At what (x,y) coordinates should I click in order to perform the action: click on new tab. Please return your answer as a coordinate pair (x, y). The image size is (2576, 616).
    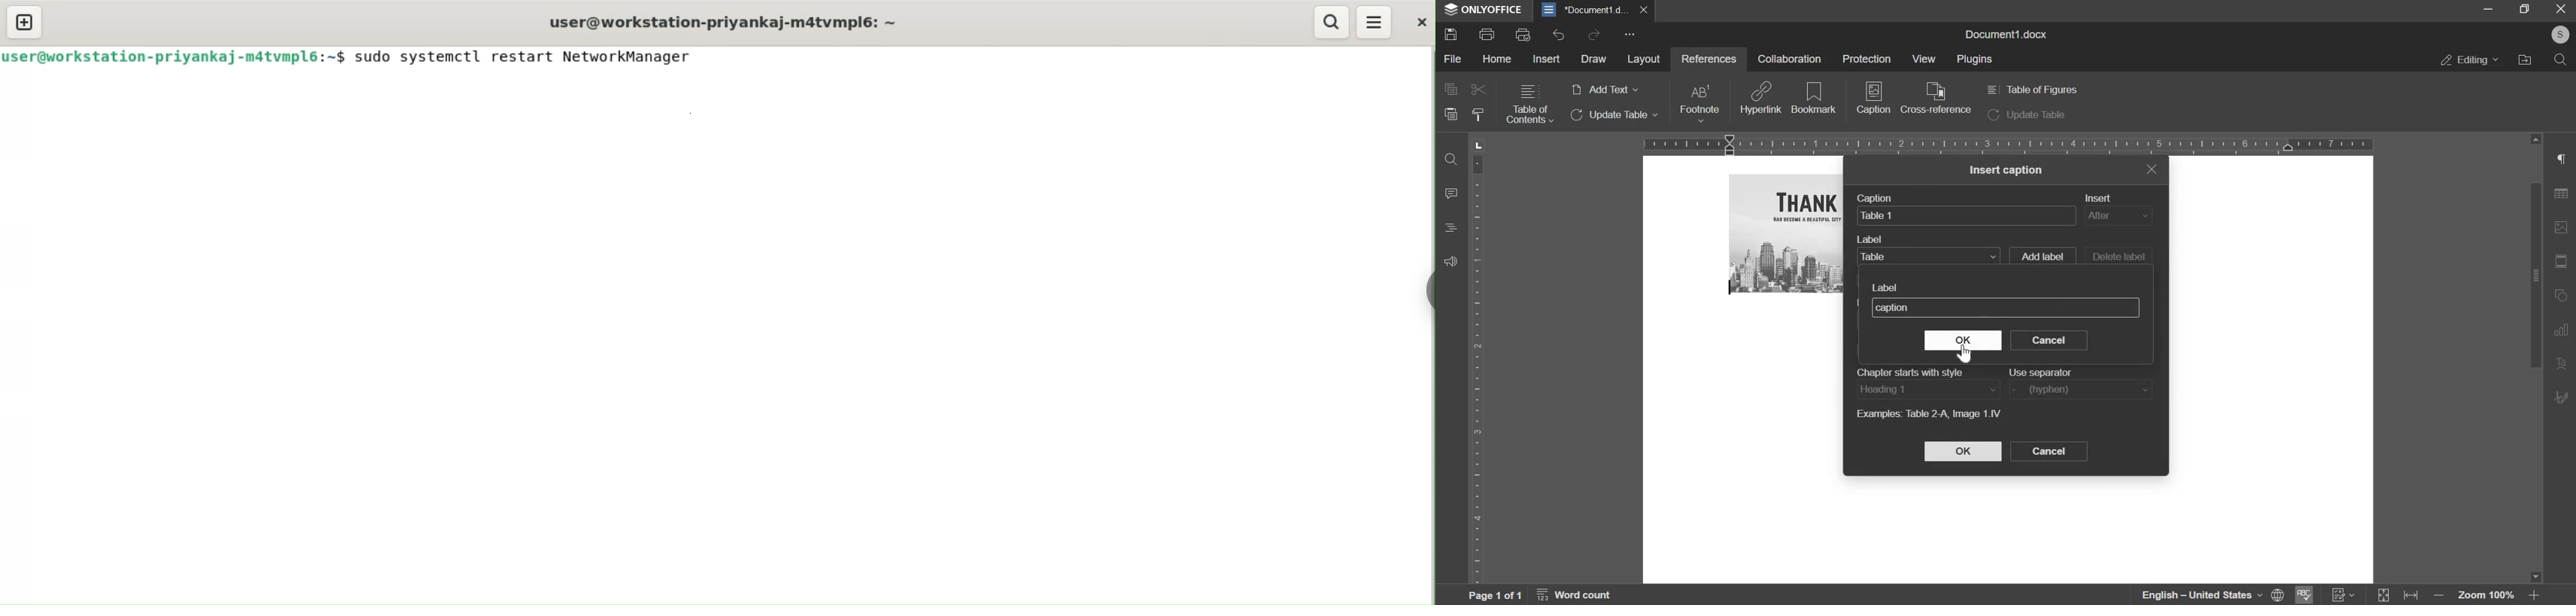
    Looking at the image, I should click on (23, 22).